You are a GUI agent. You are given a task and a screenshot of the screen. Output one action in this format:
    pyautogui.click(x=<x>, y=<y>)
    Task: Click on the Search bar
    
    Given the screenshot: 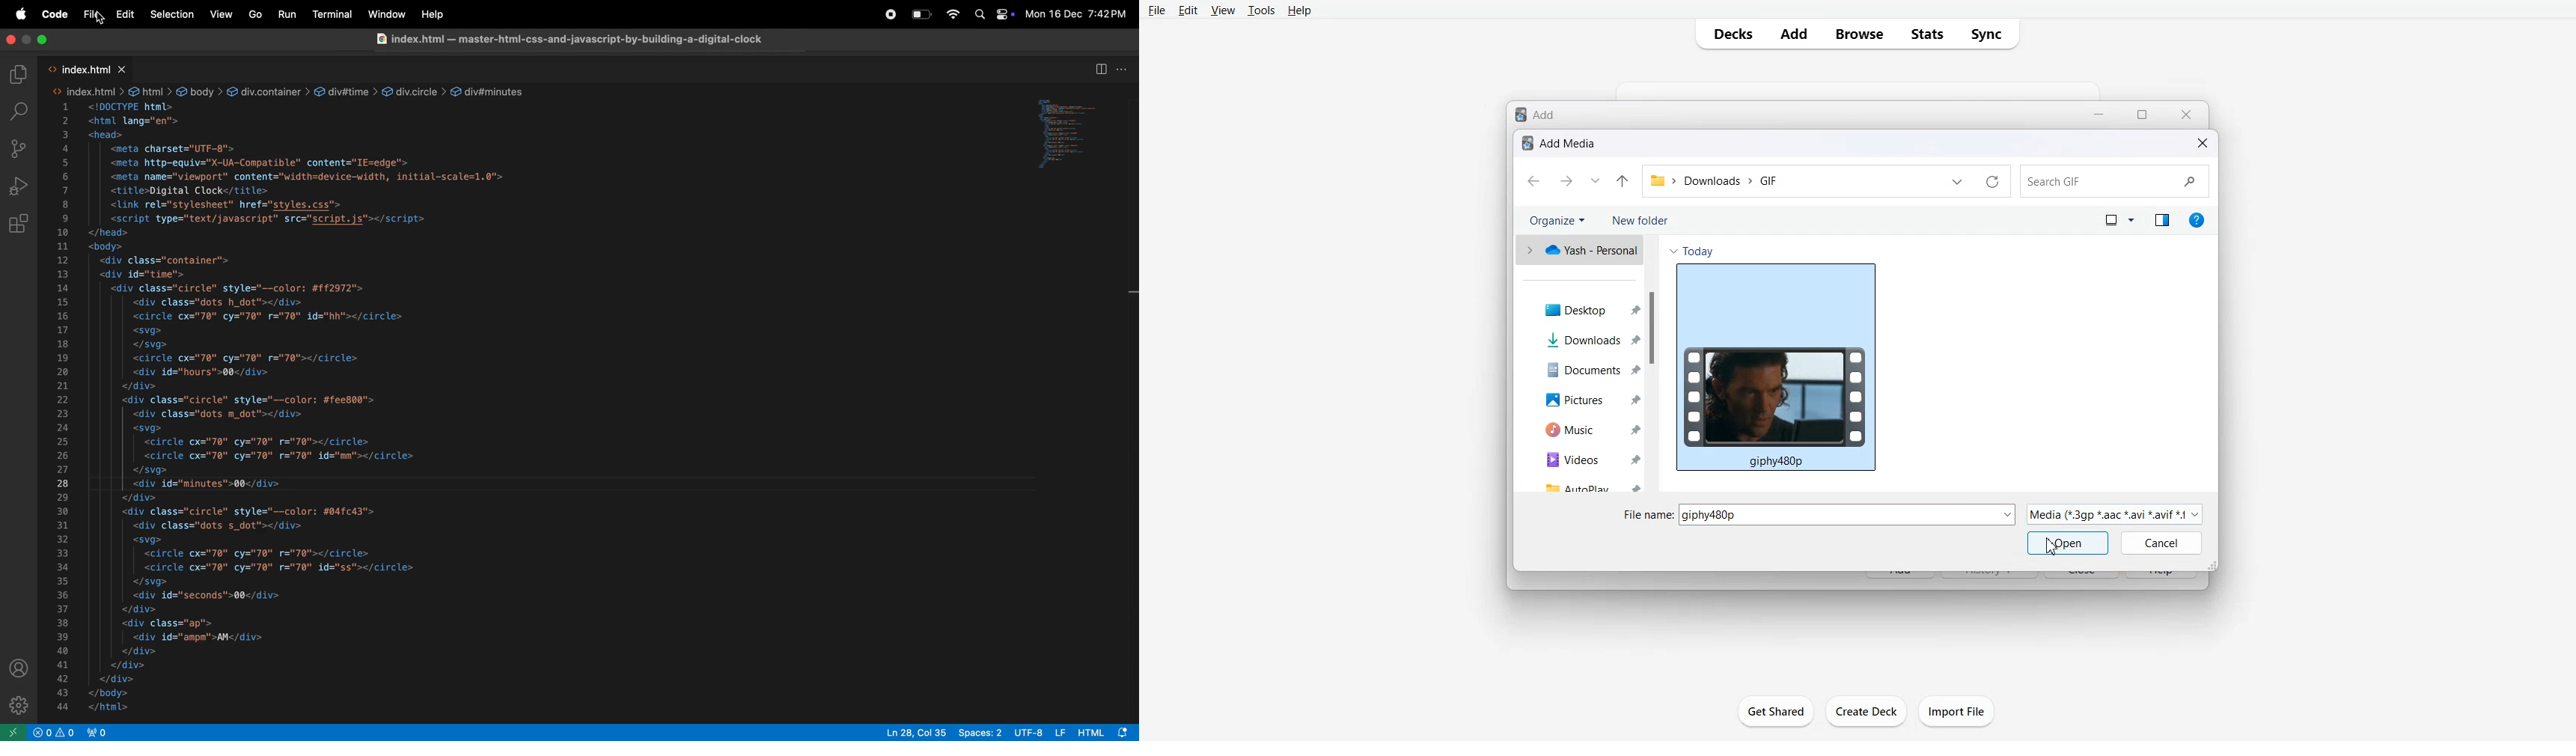 What is the action you would take?
    pyautogui.click(x=2113, y=181)
    